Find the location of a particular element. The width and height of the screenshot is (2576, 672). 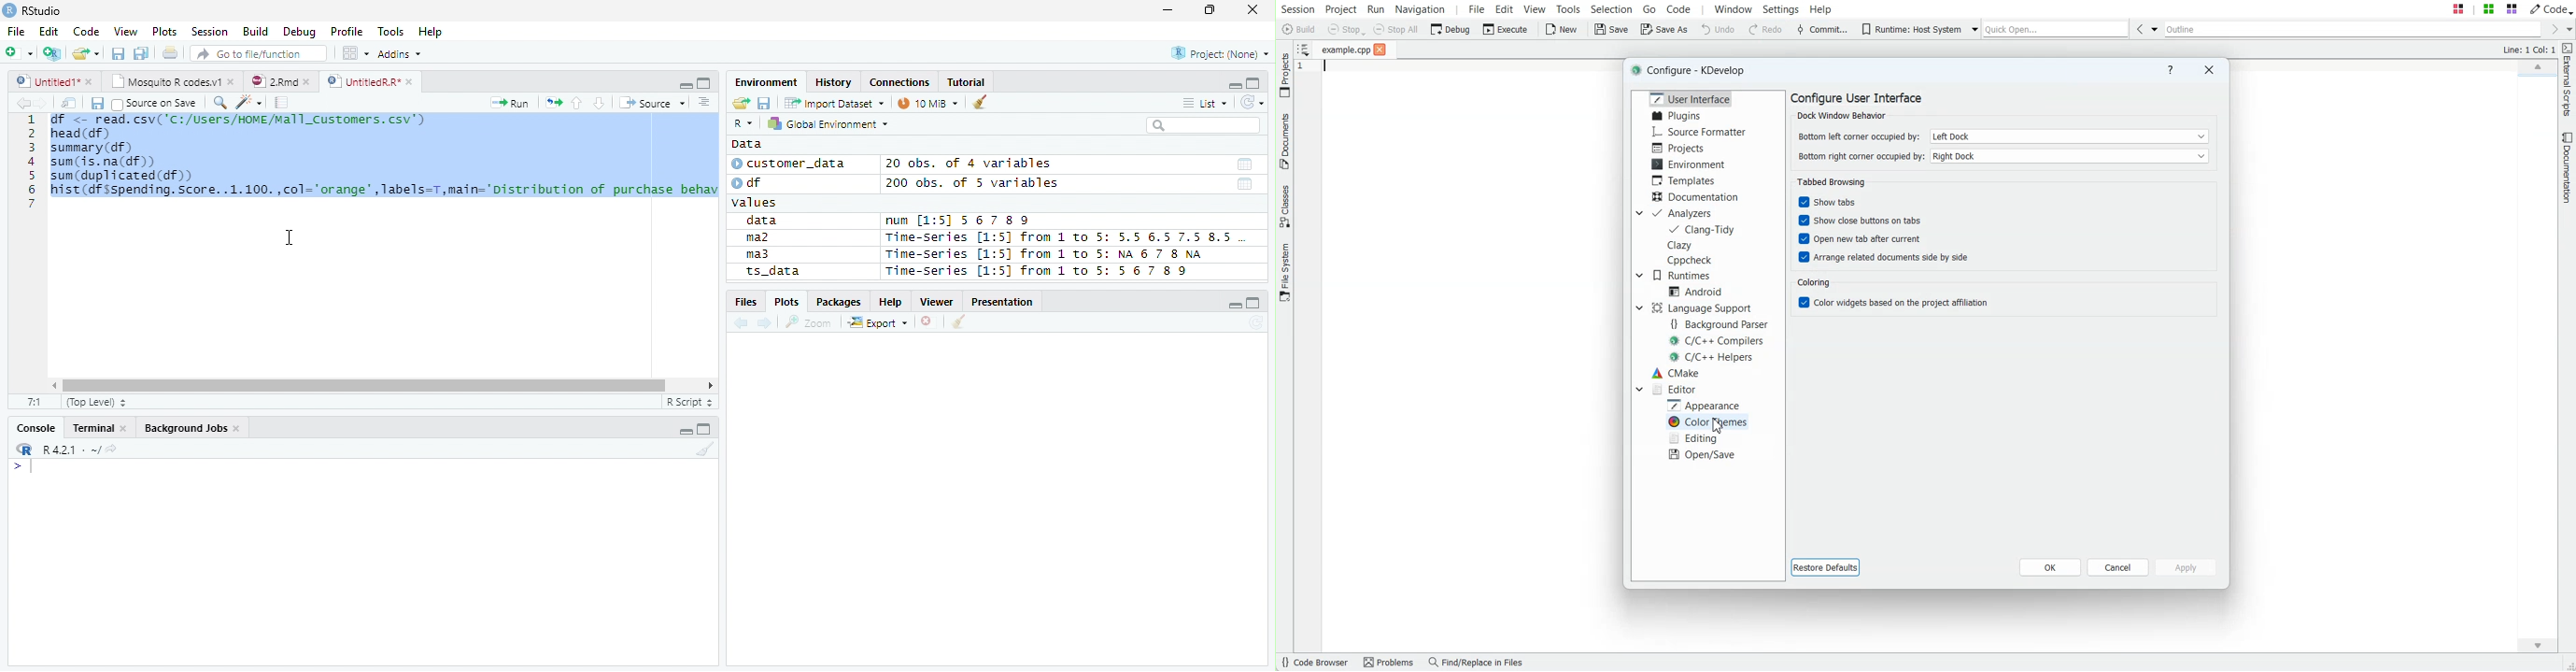

Environment is located at coordinates (1690, 163).